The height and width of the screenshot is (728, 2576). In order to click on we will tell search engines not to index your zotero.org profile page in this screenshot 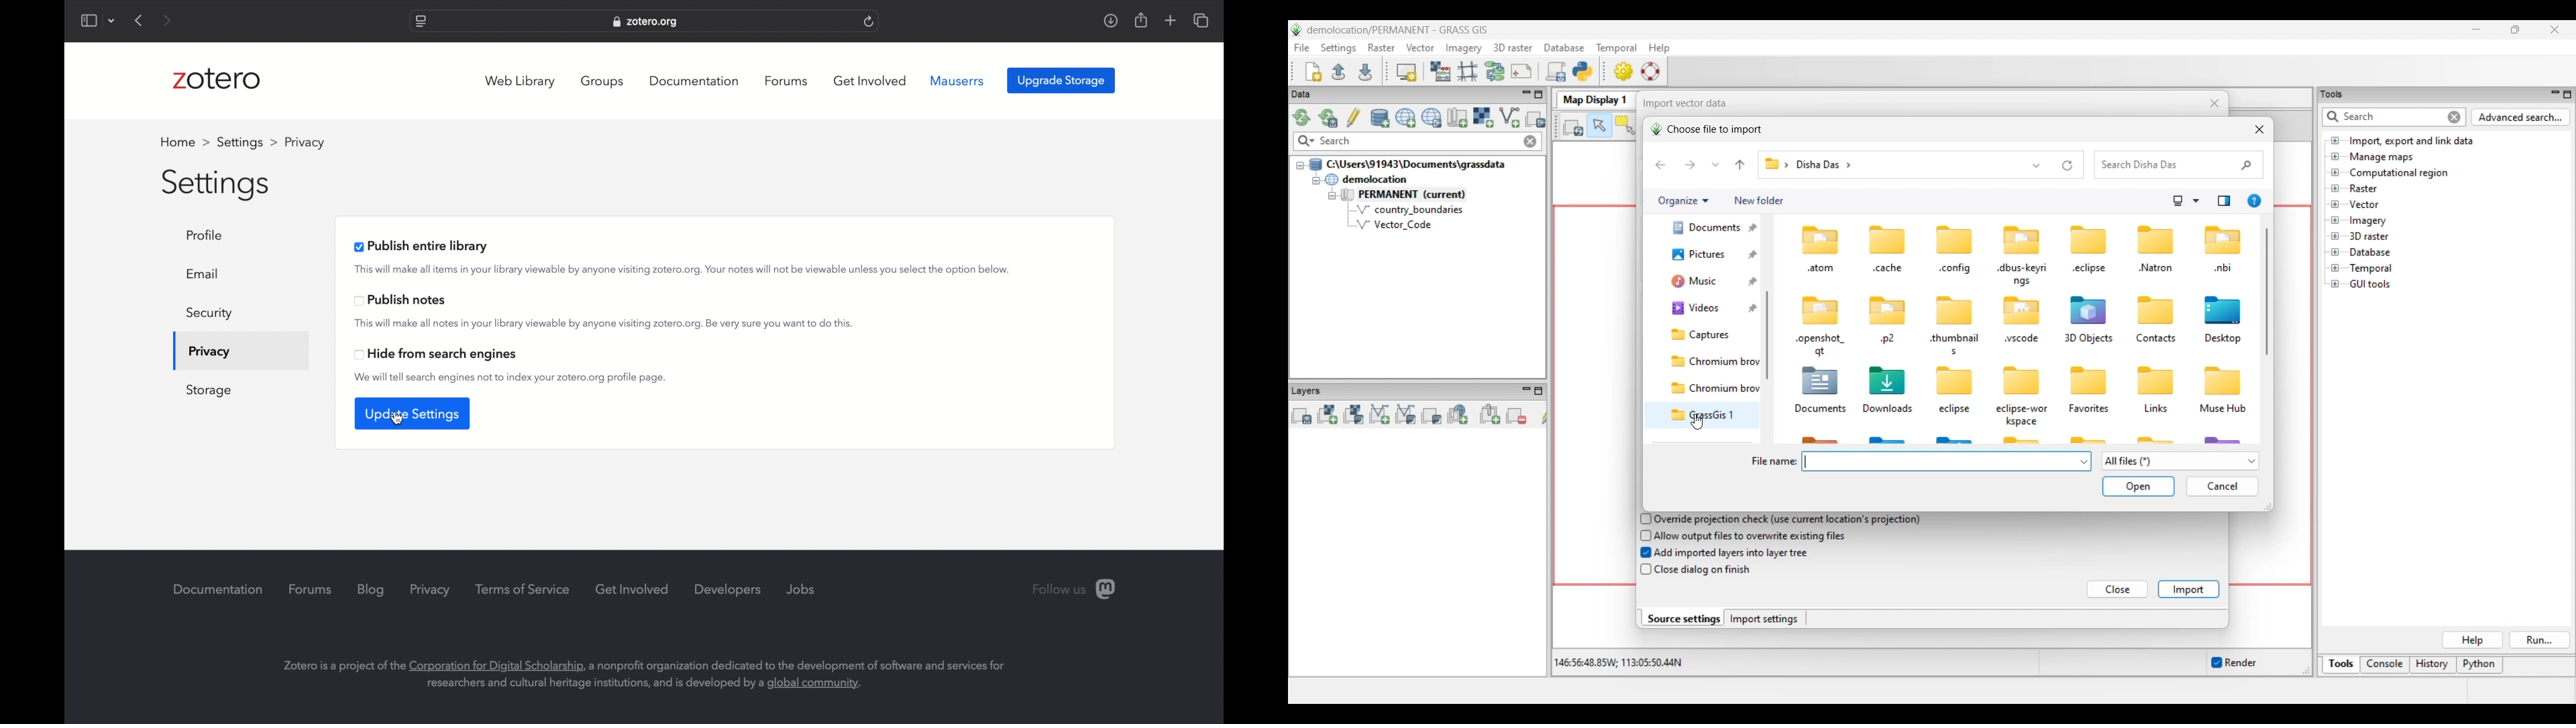, I will do `click(511, 377)`.